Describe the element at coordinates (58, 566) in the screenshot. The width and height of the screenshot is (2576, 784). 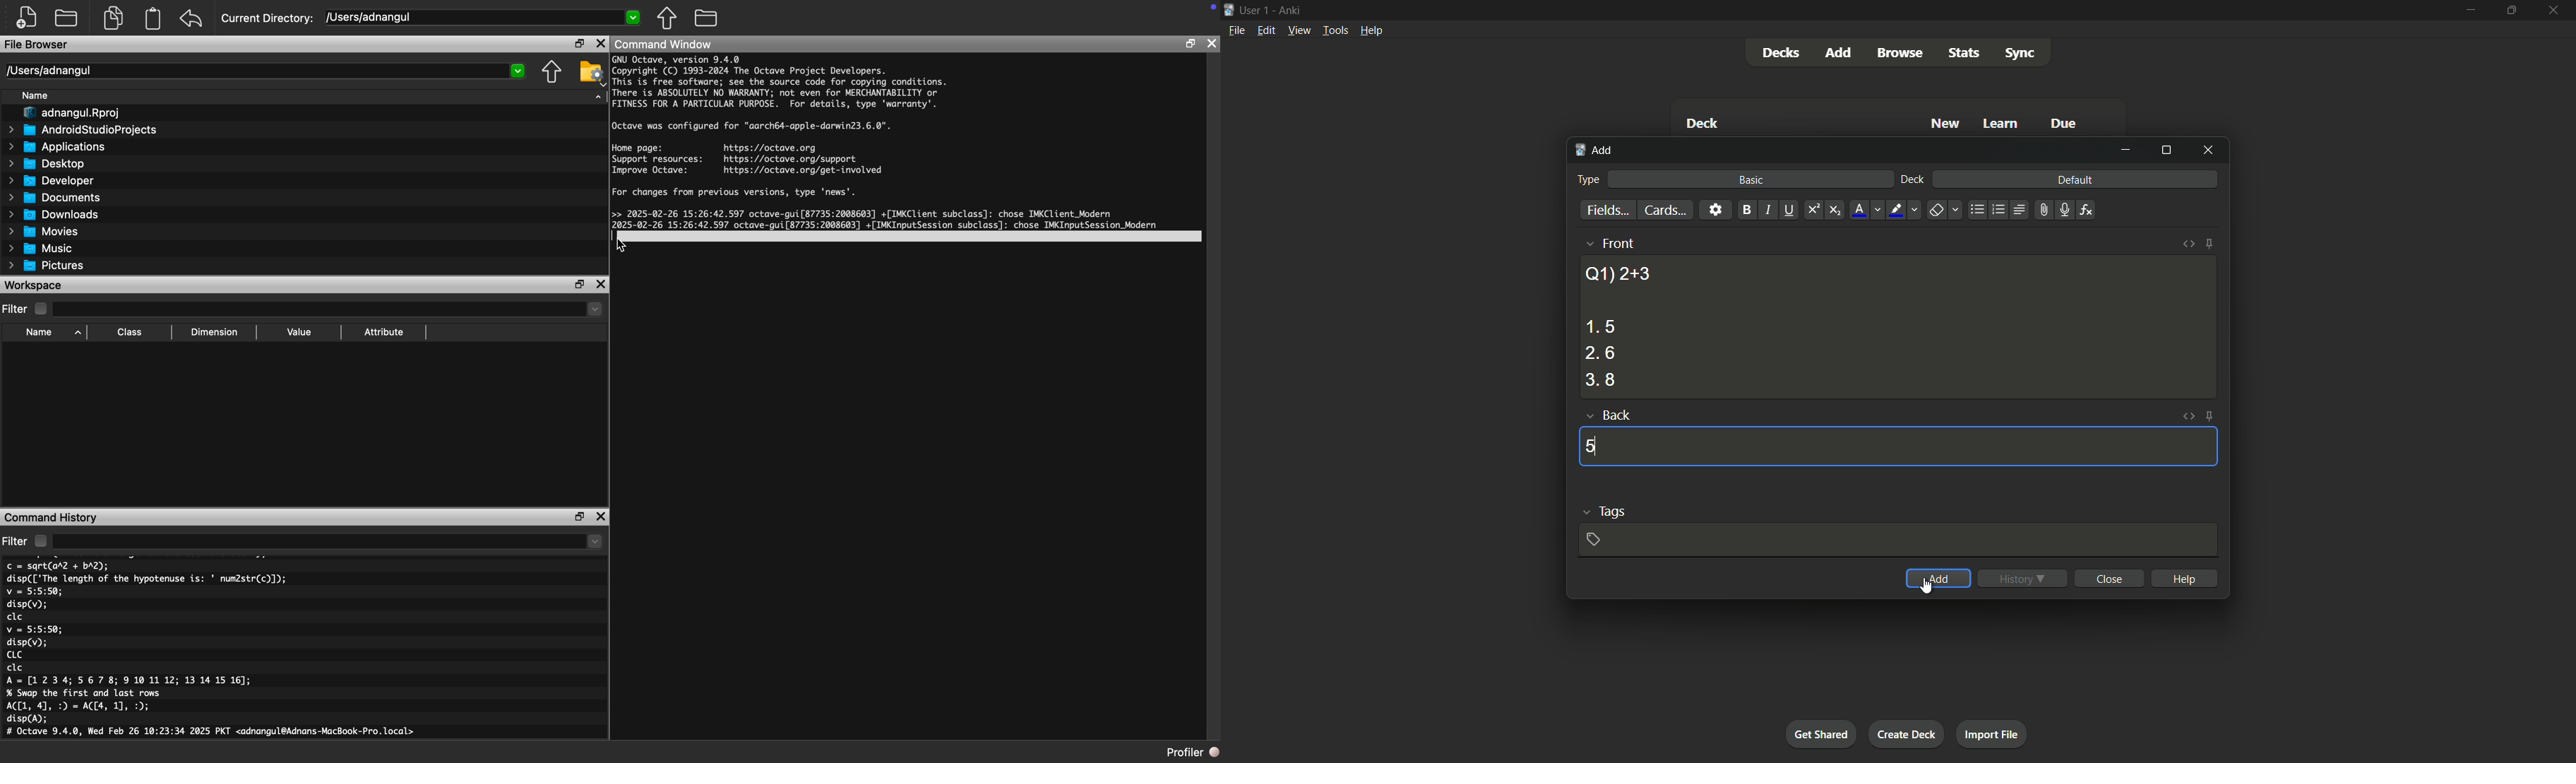
I see `c = sqrt(ar2 + bA2);` at that location.